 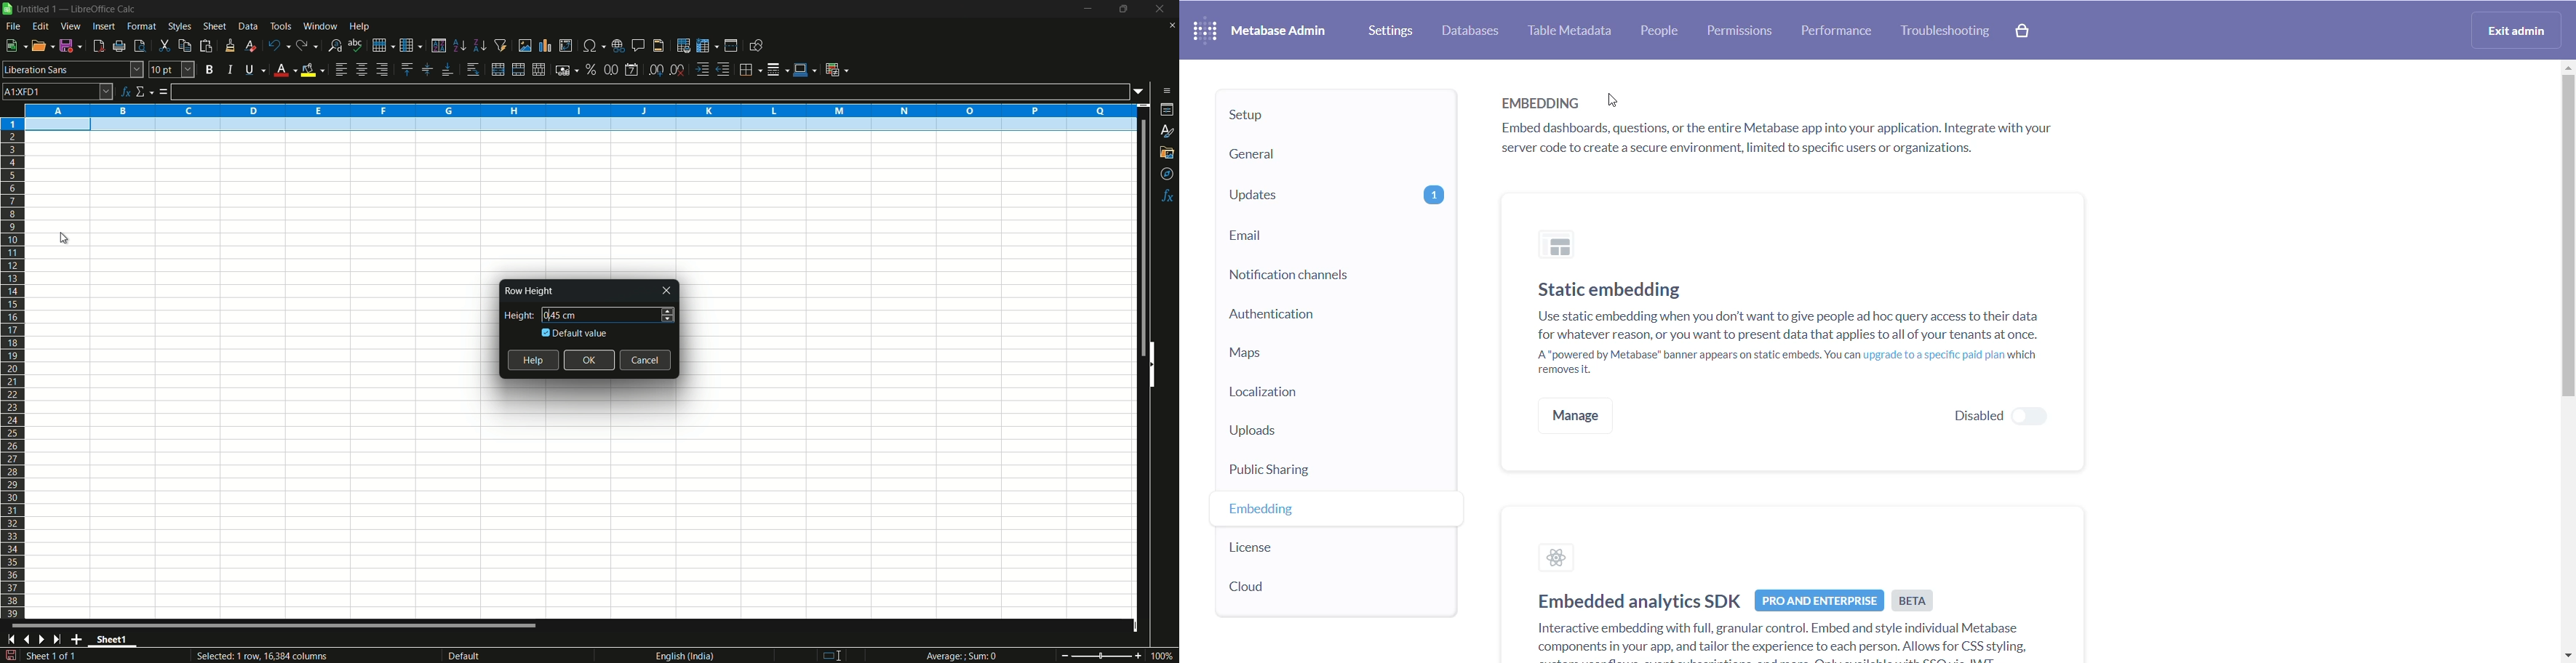 I want to click on row, so click(x=383, y=44).